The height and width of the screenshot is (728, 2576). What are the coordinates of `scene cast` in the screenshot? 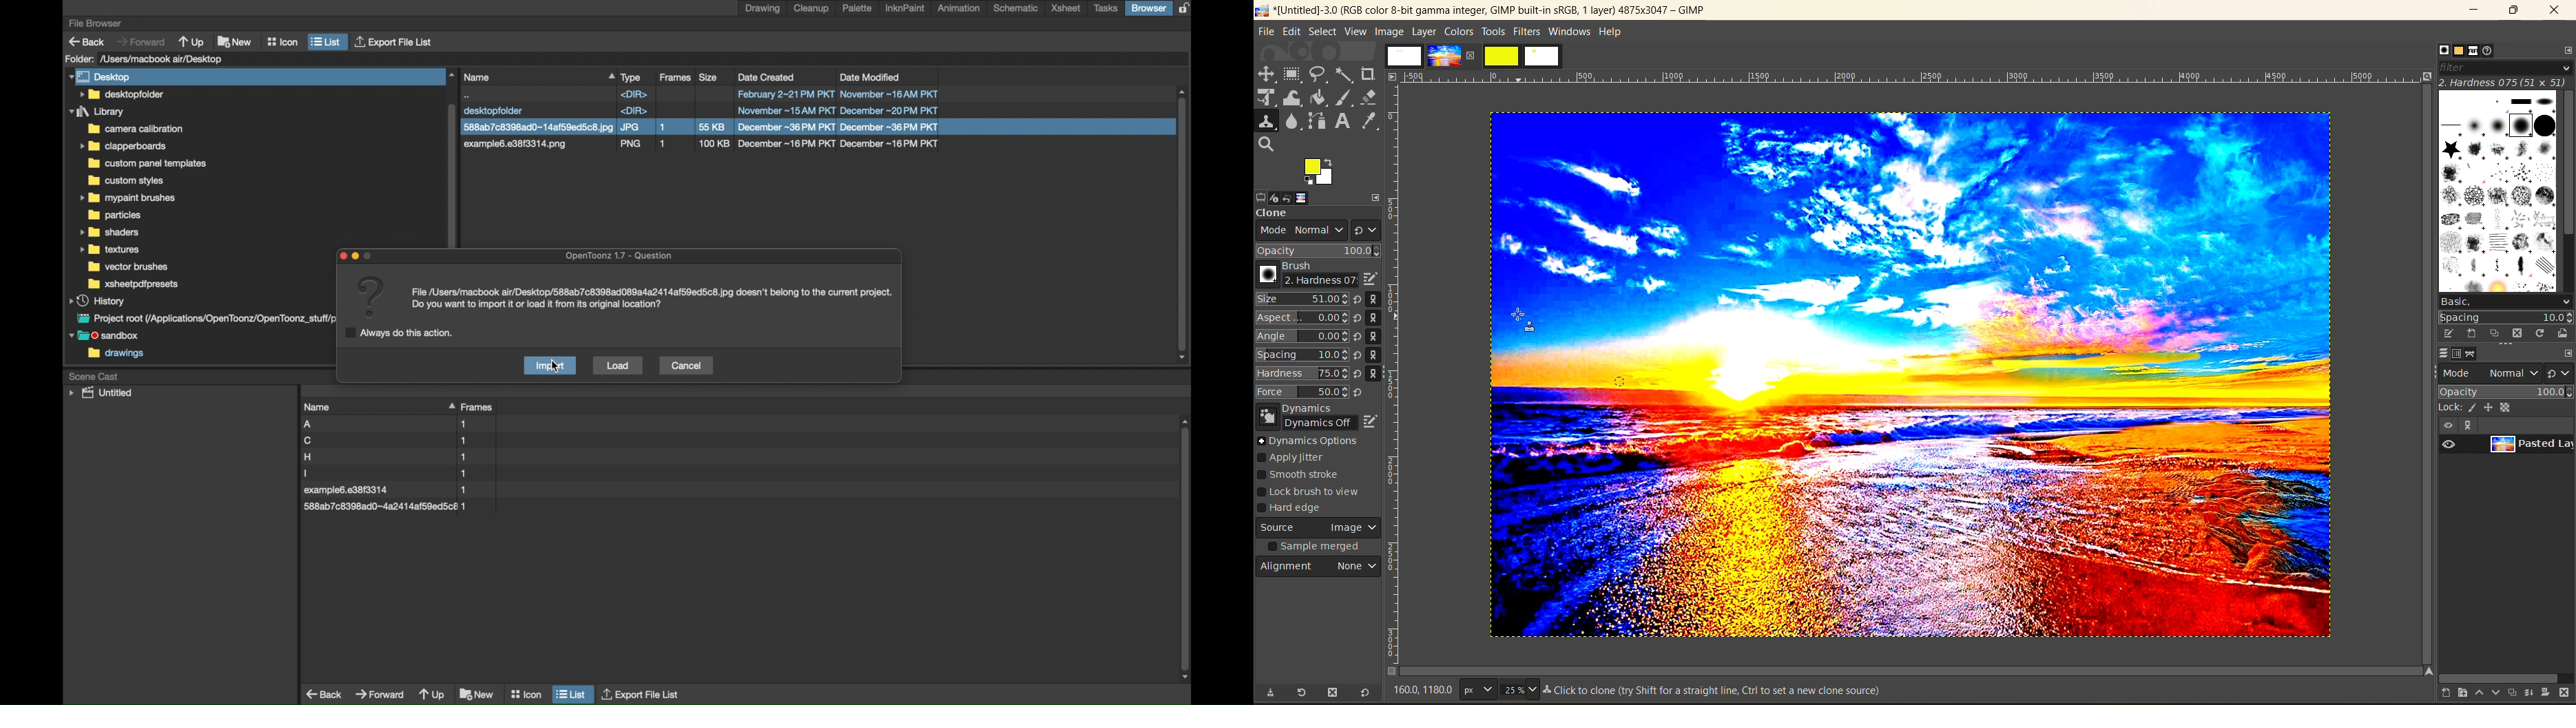 It's located at (94, 375).